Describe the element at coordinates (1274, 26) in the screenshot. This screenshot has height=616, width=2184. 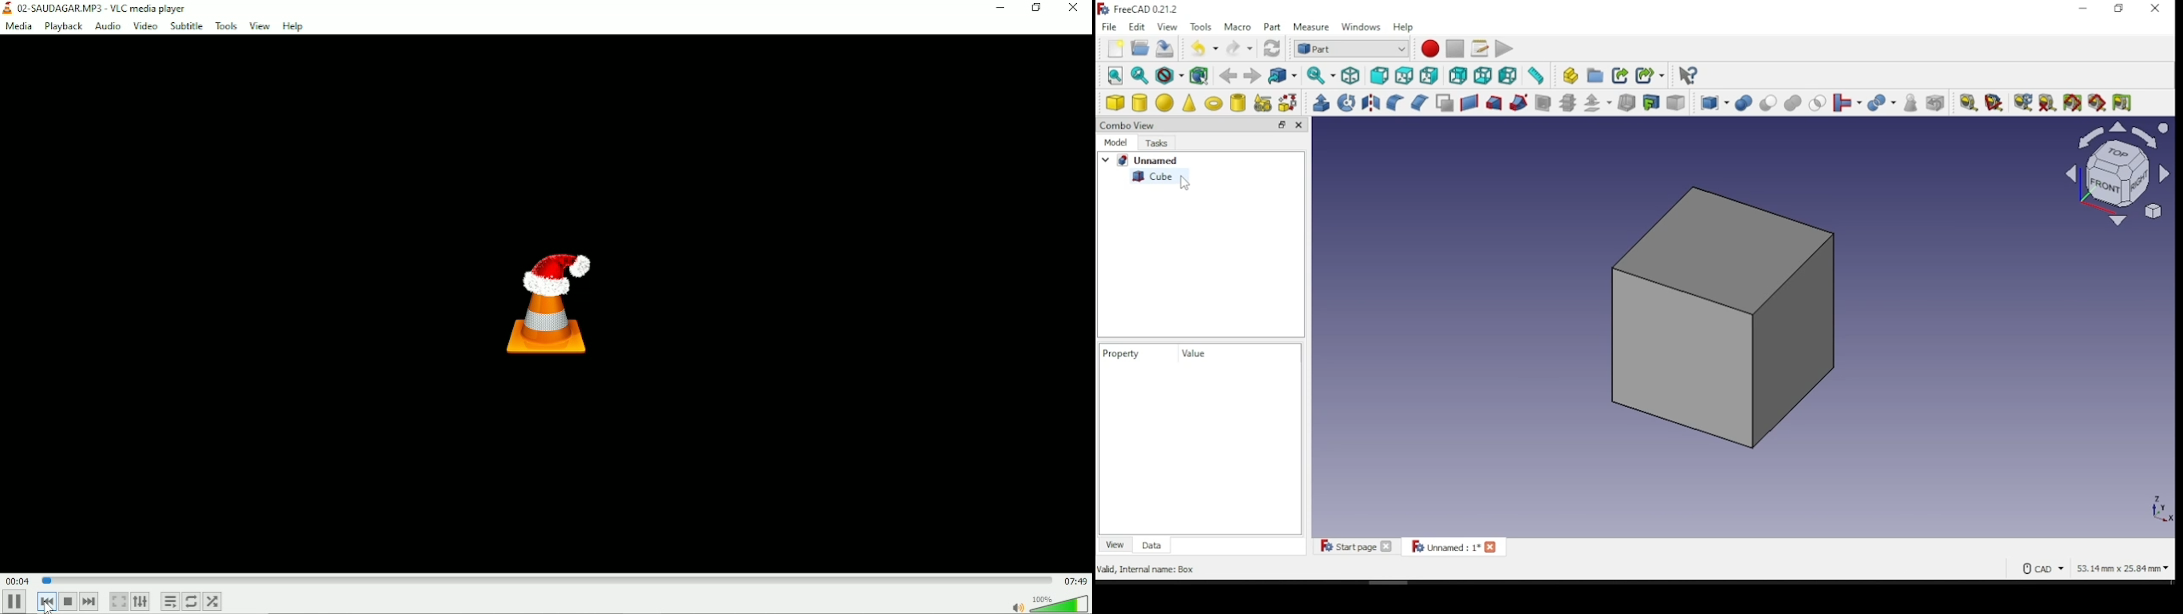
I see `part` at that location.